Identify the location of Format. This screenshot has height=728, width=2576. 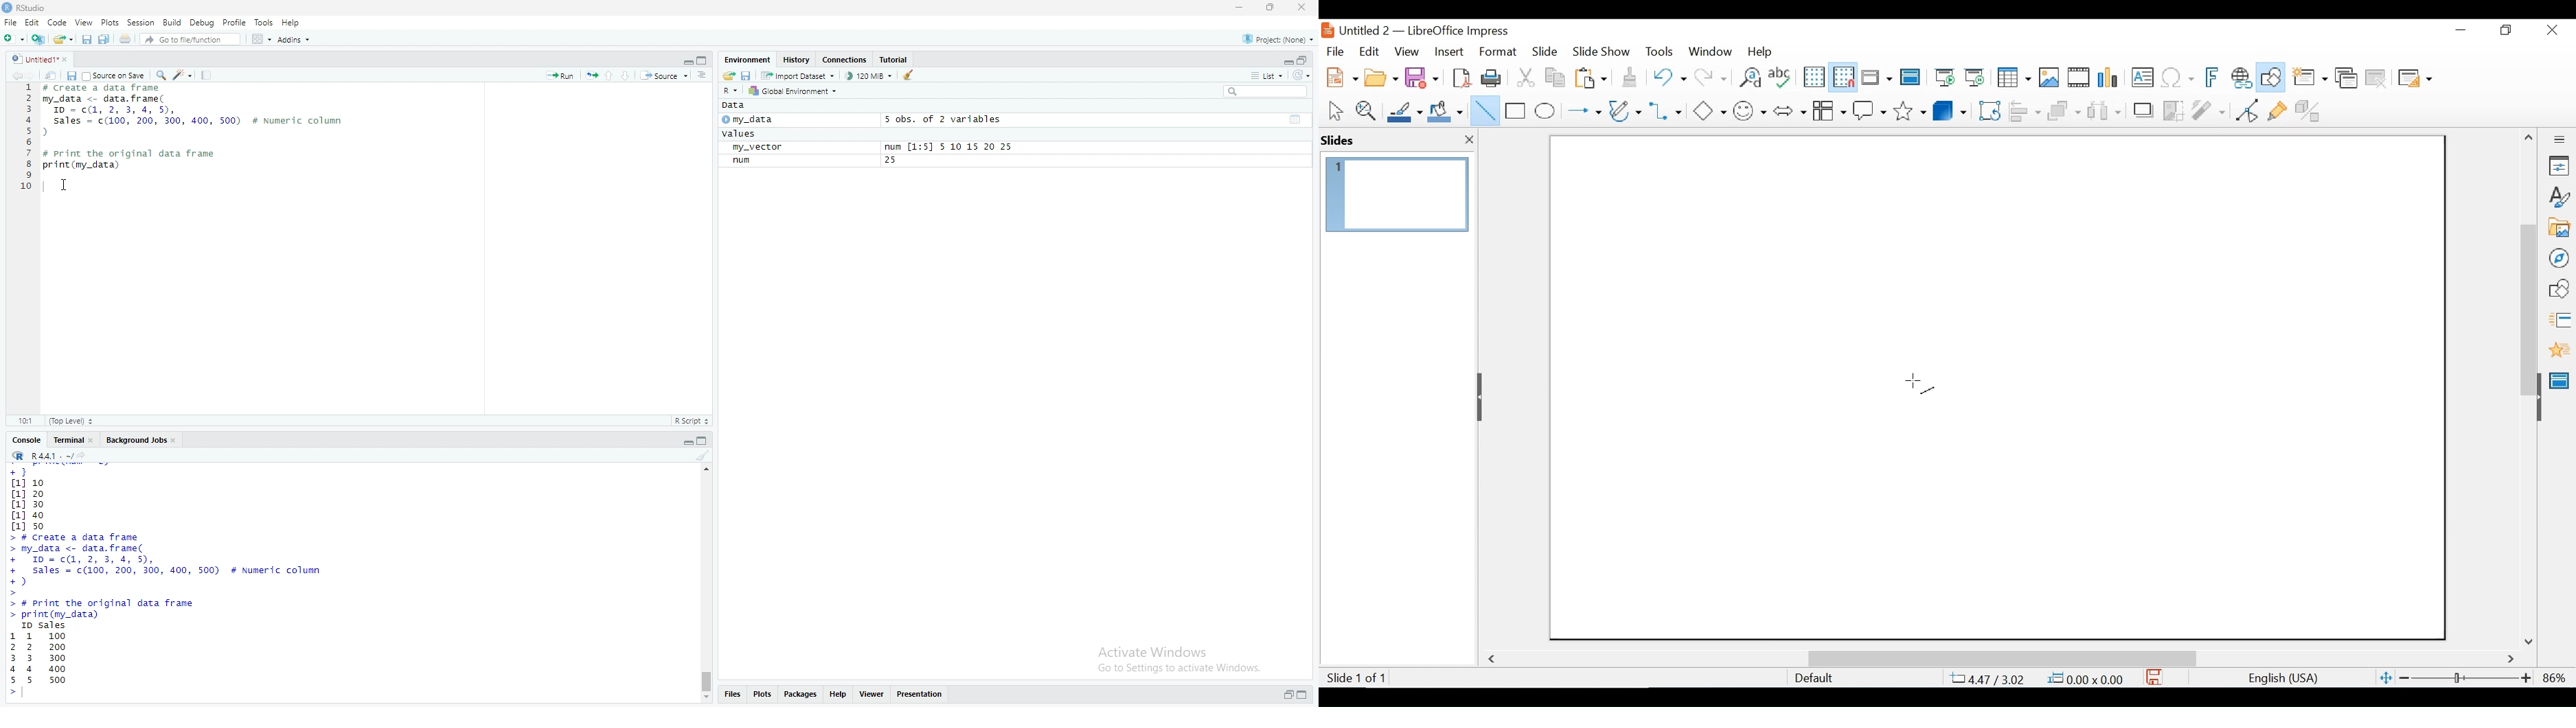
(1499, 52).